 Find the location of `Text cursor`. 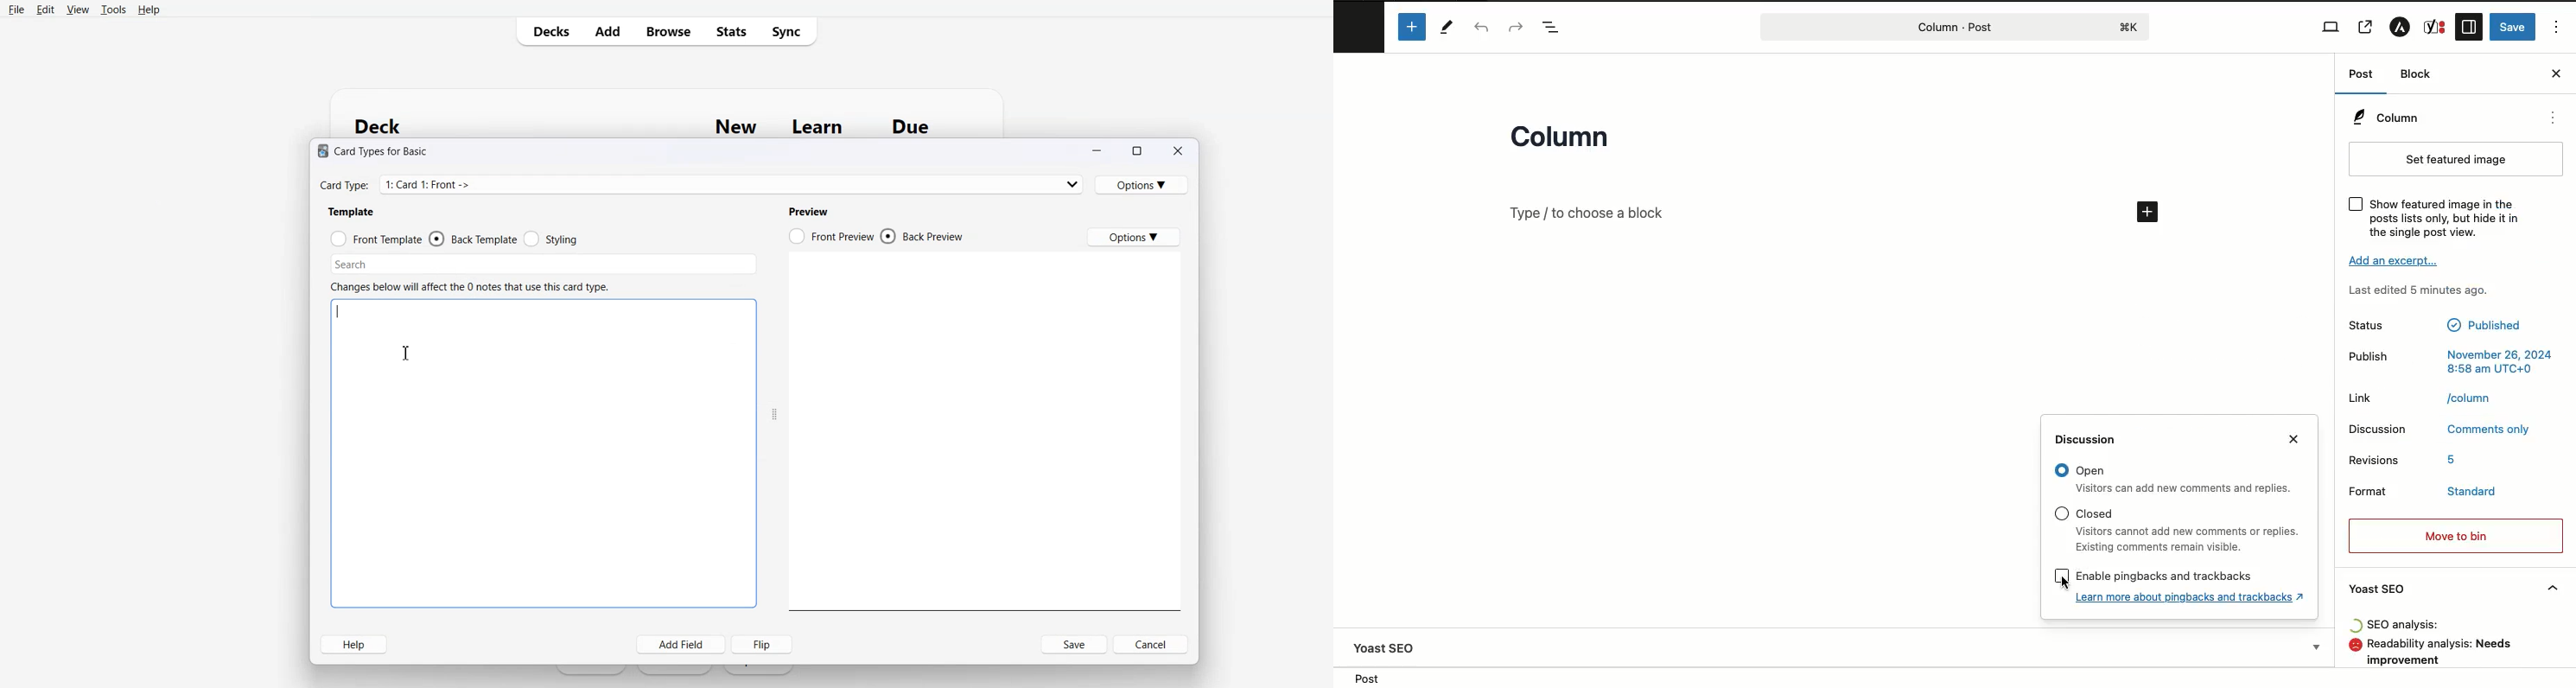

Text cursor is located at coordinates (338, 311).